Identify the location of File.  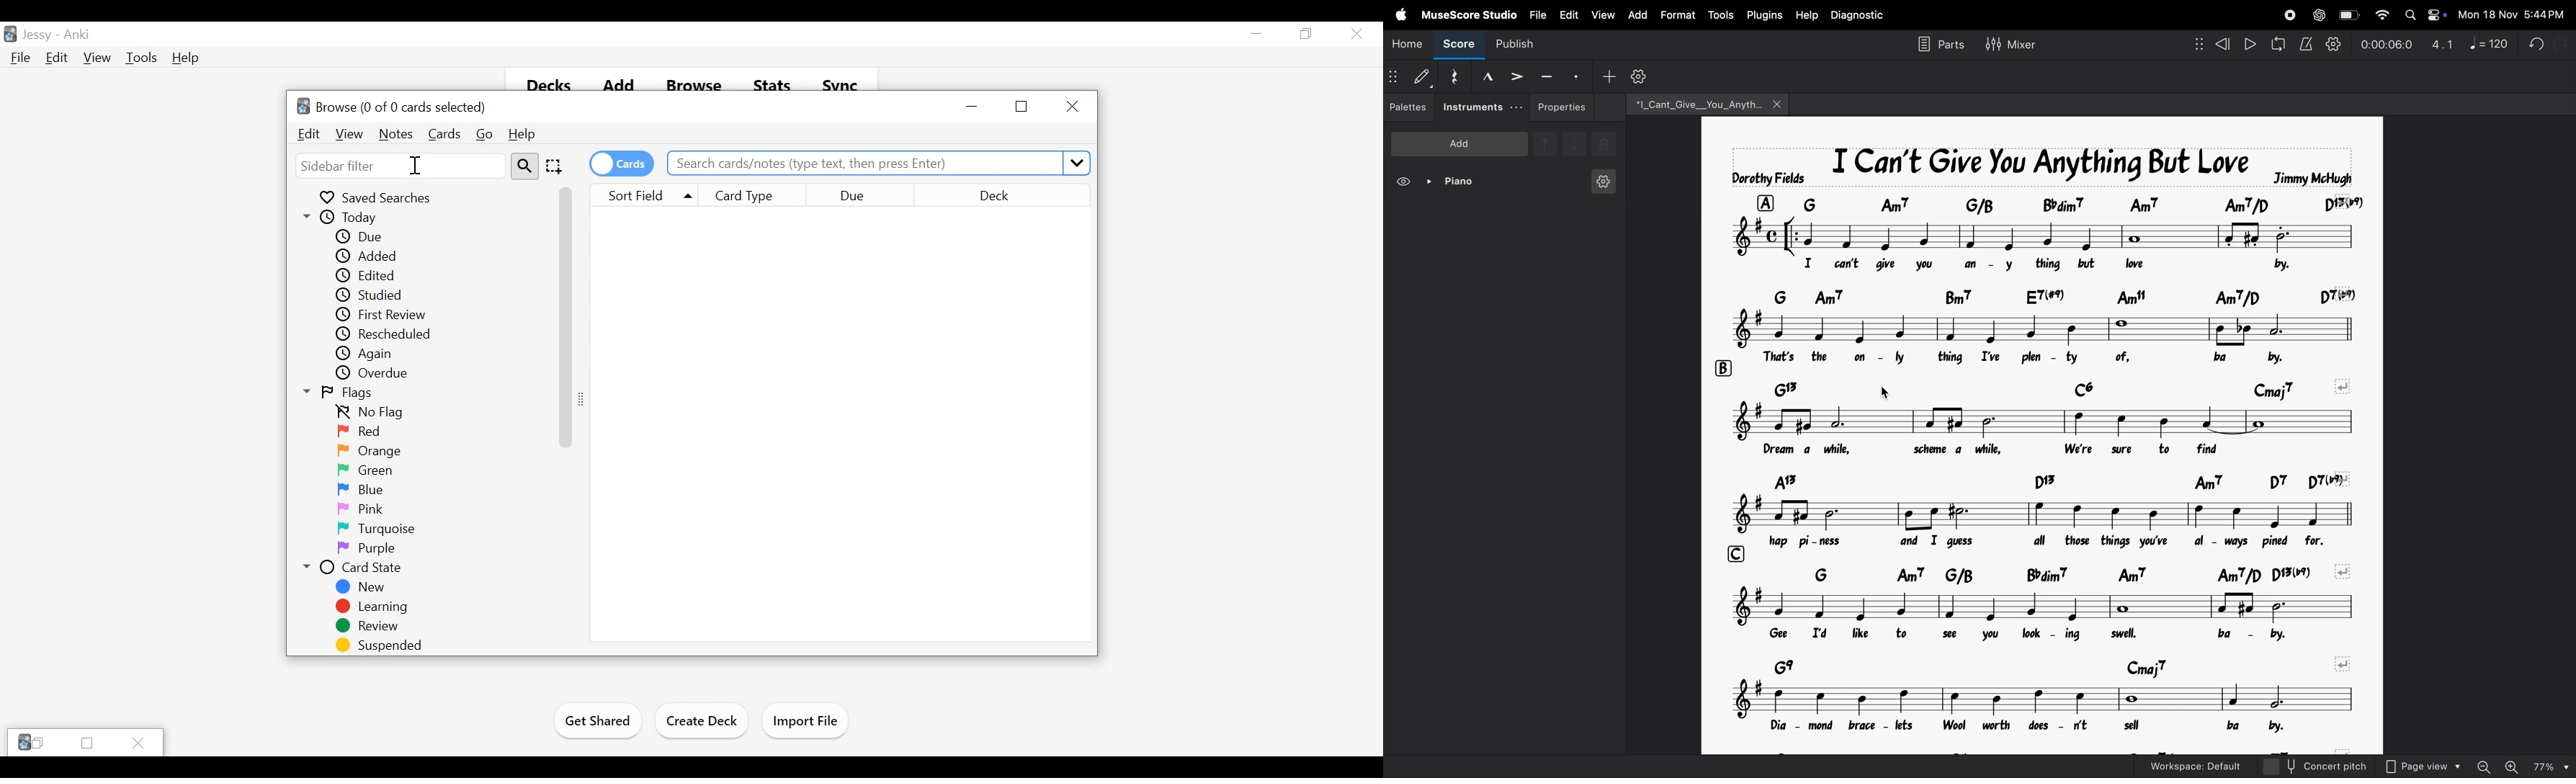
(18, 58).